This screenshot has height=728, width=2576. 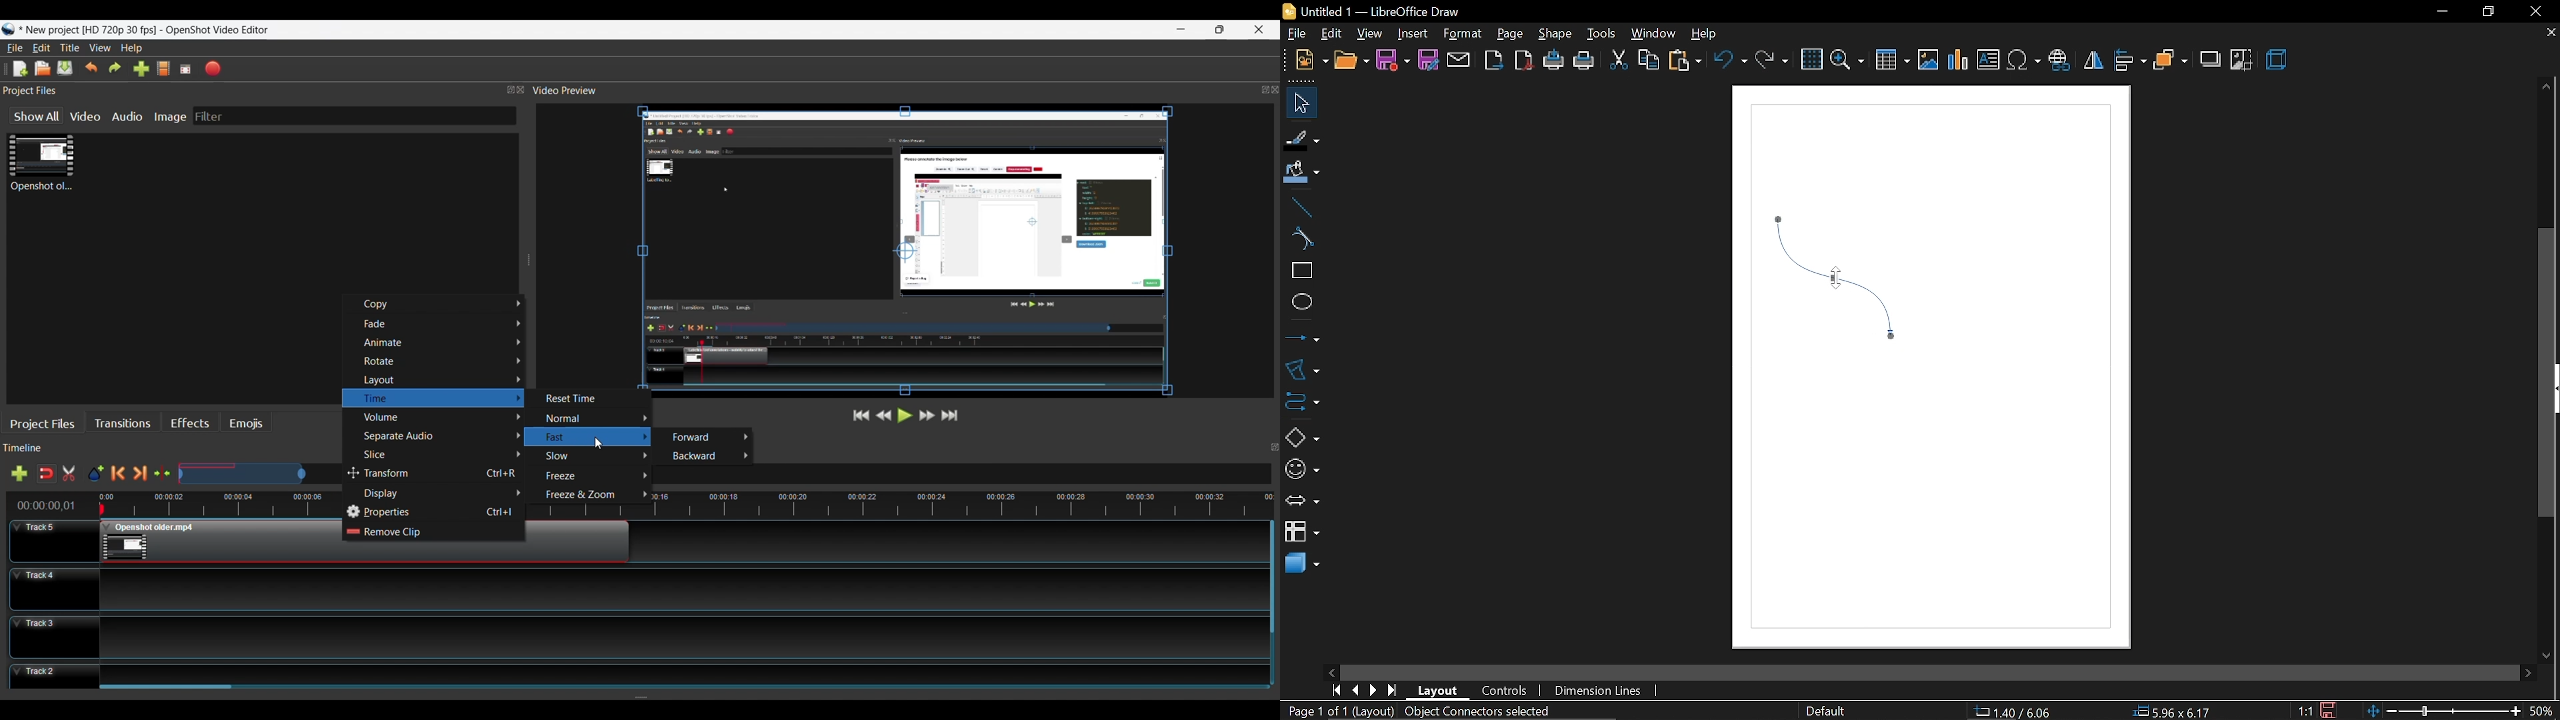 What do you see at coordinates (442, 362) in the screenshot?
I see `Rotate` at bounding box center [442, 362].